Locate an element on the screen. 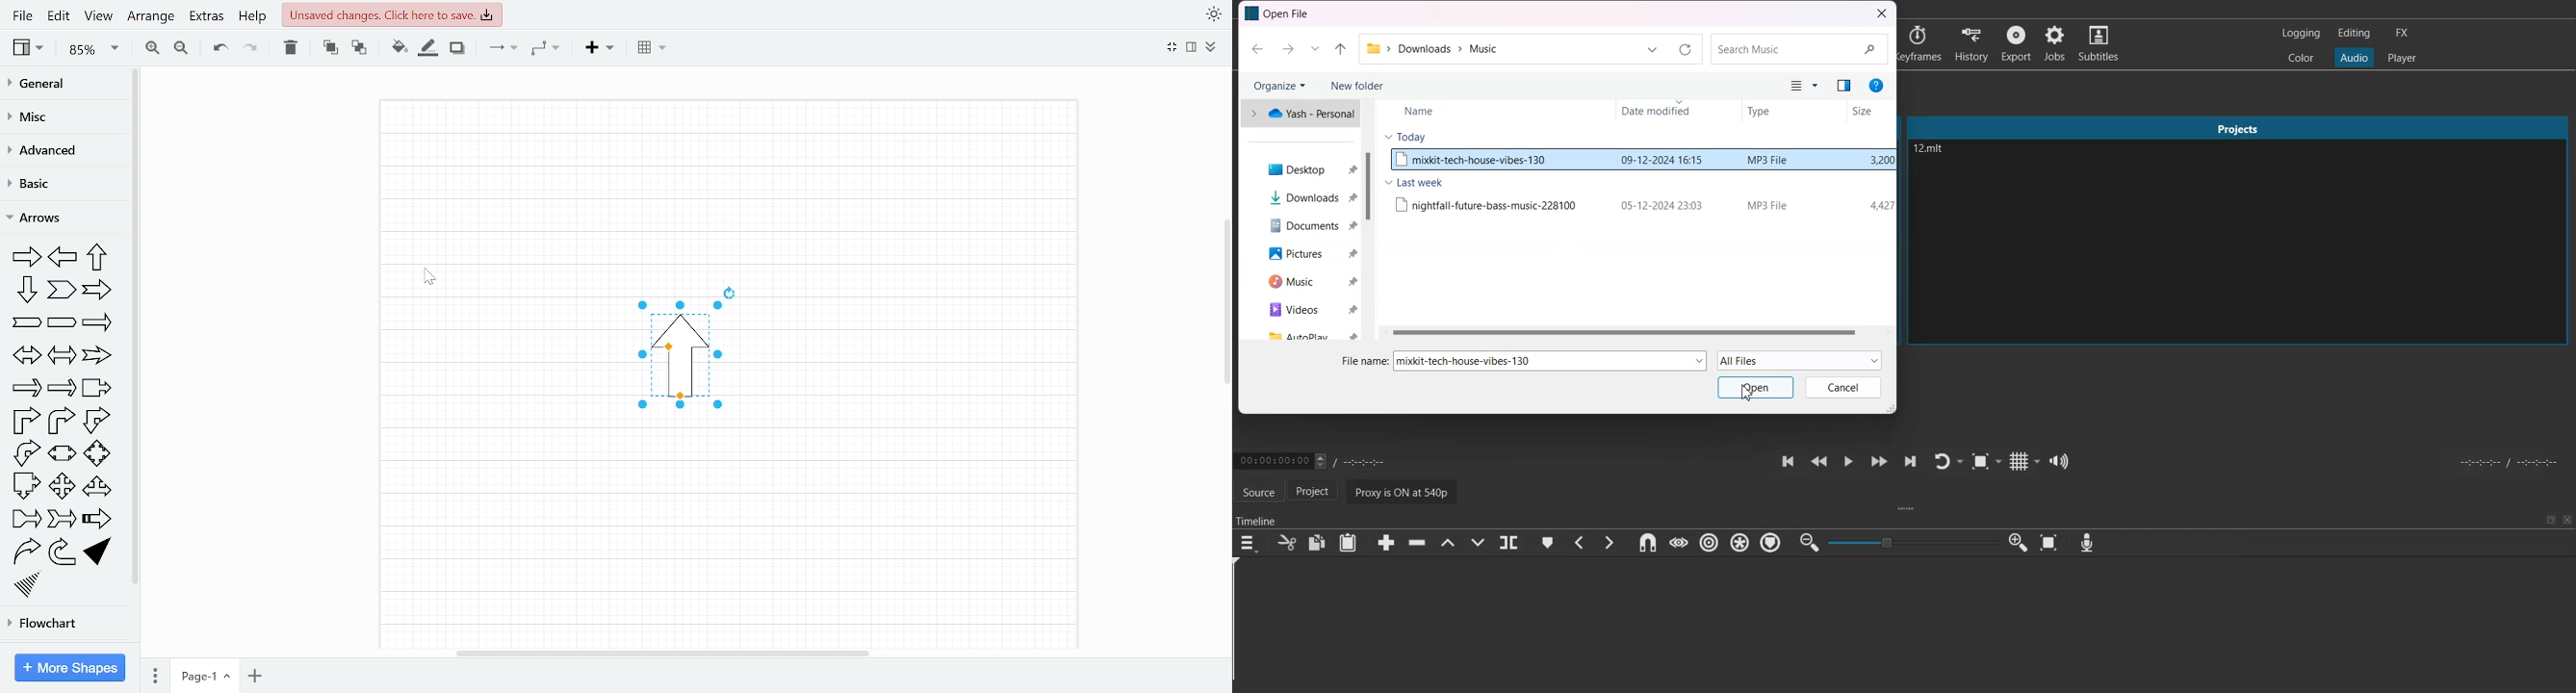  Refresh is located at coordinates (1685, 50).